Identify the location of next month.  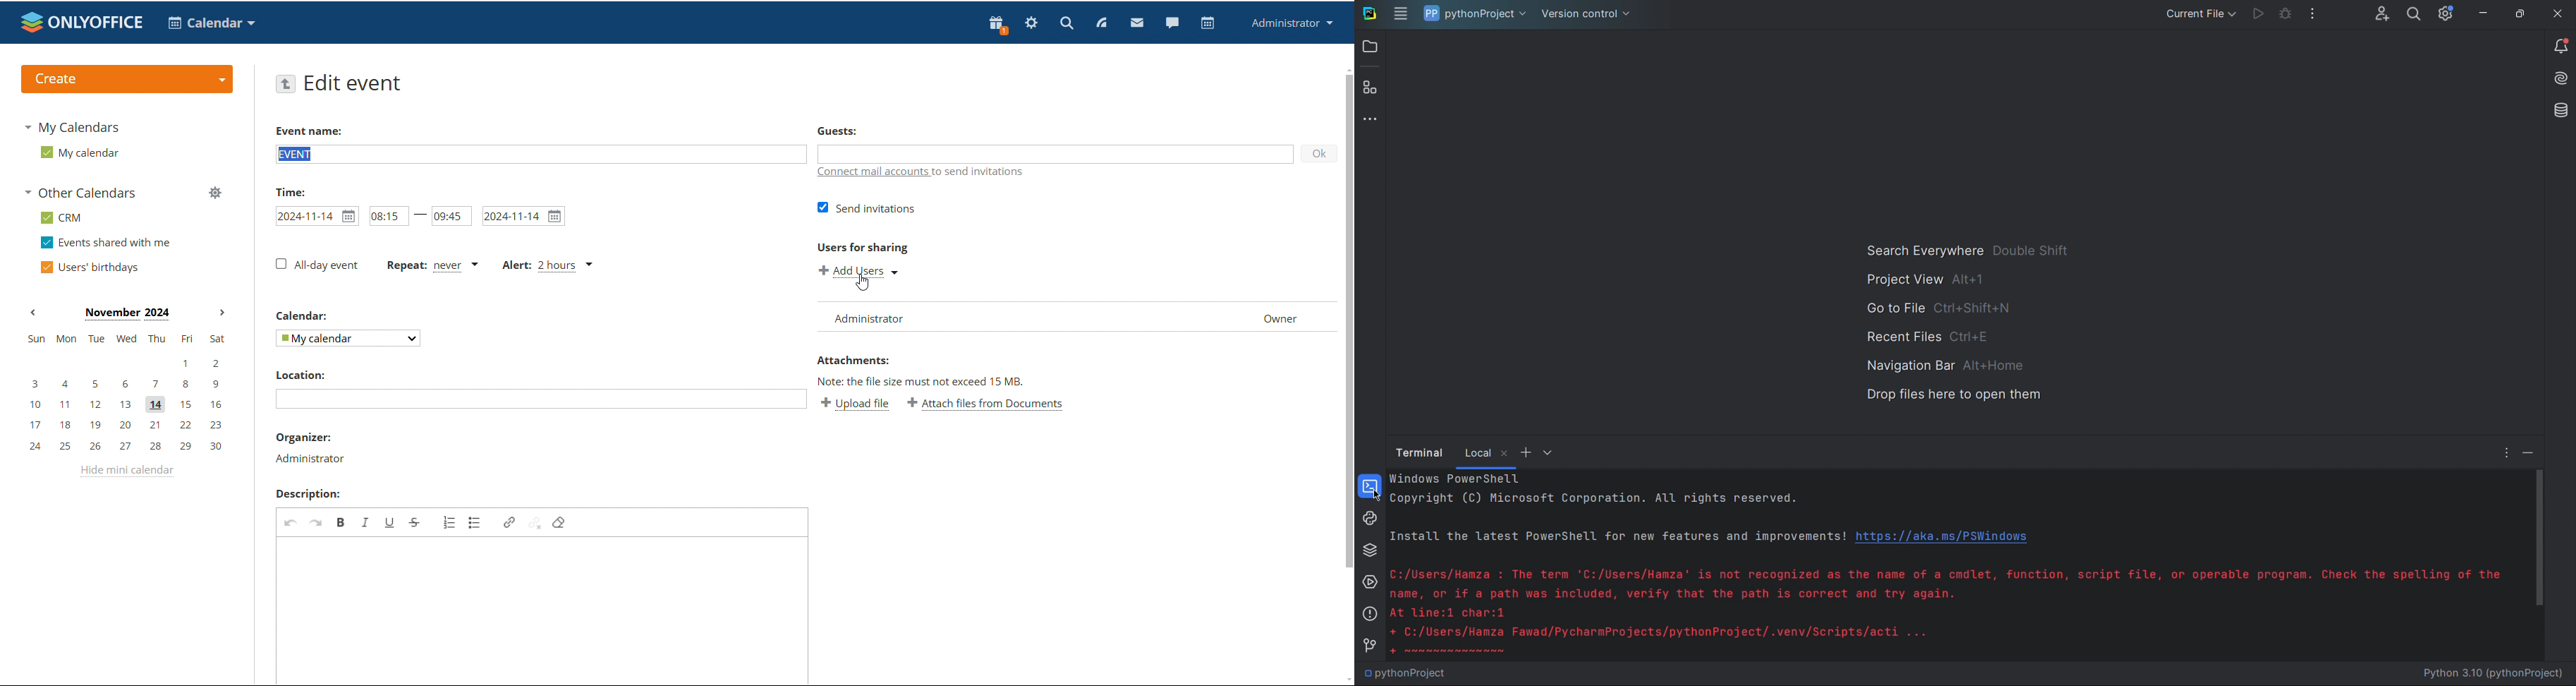
(222, 313).